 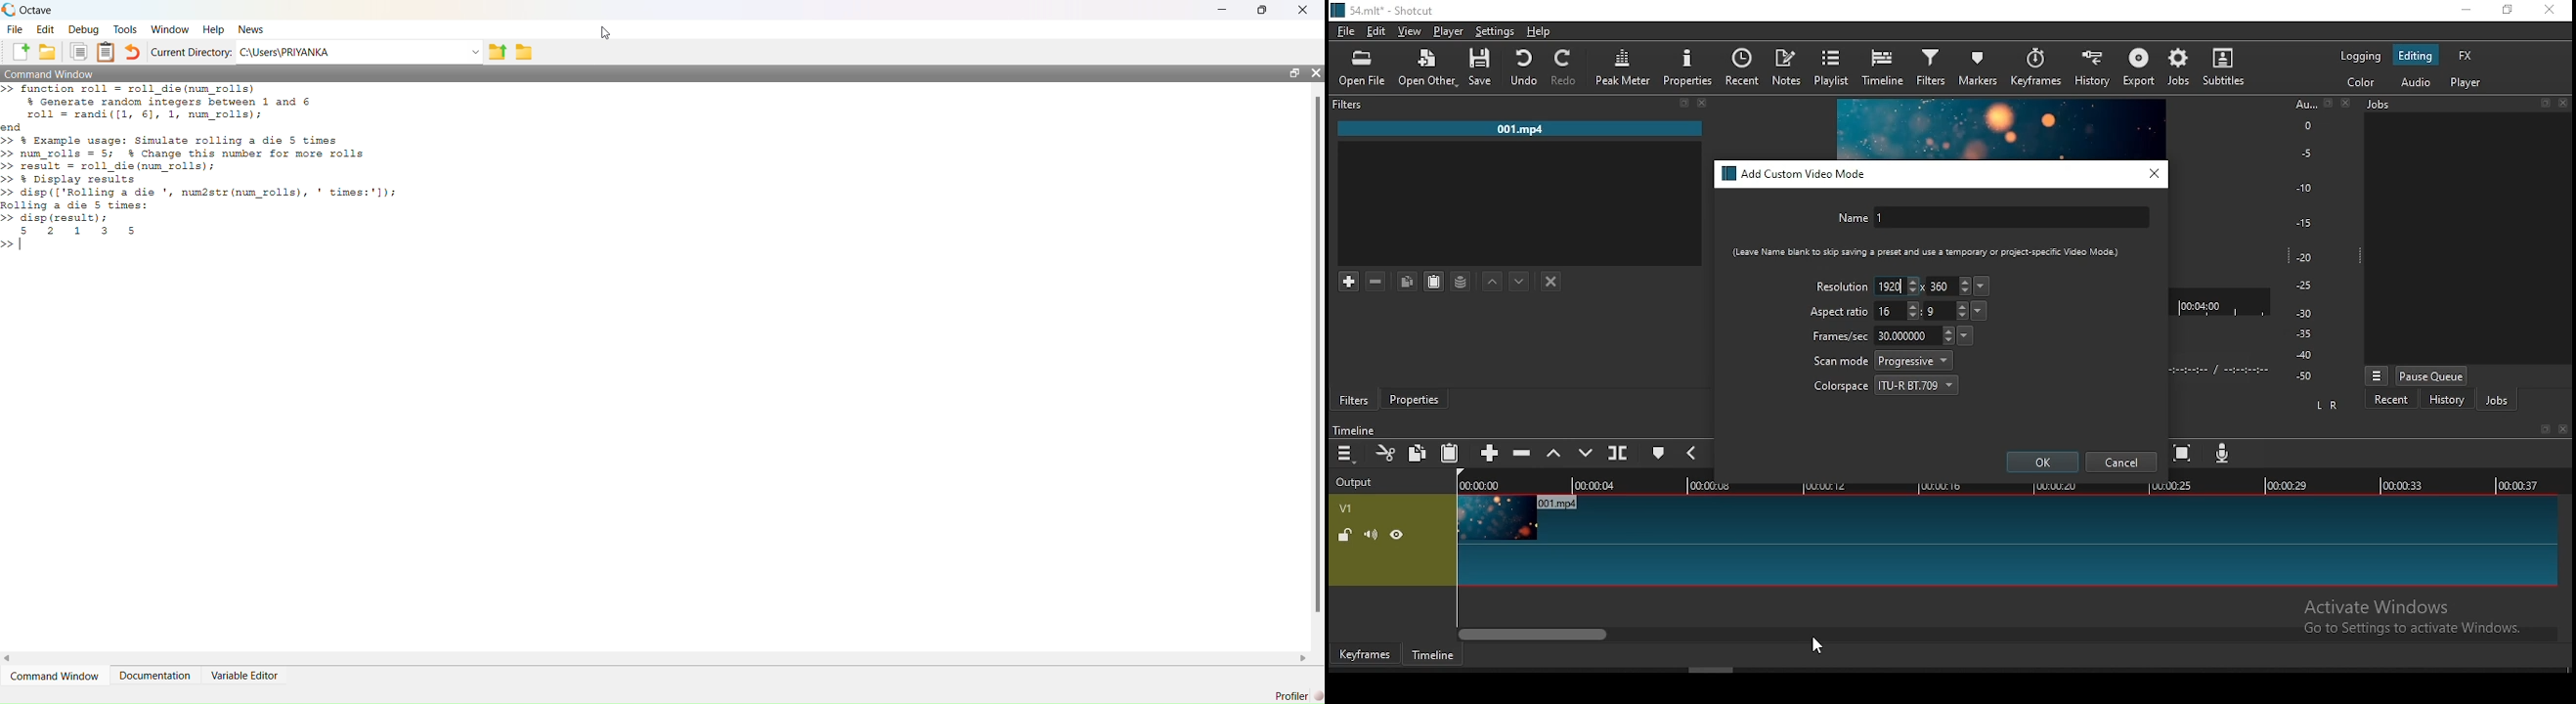 I want to click on paste, so click(x=1451, y=454).